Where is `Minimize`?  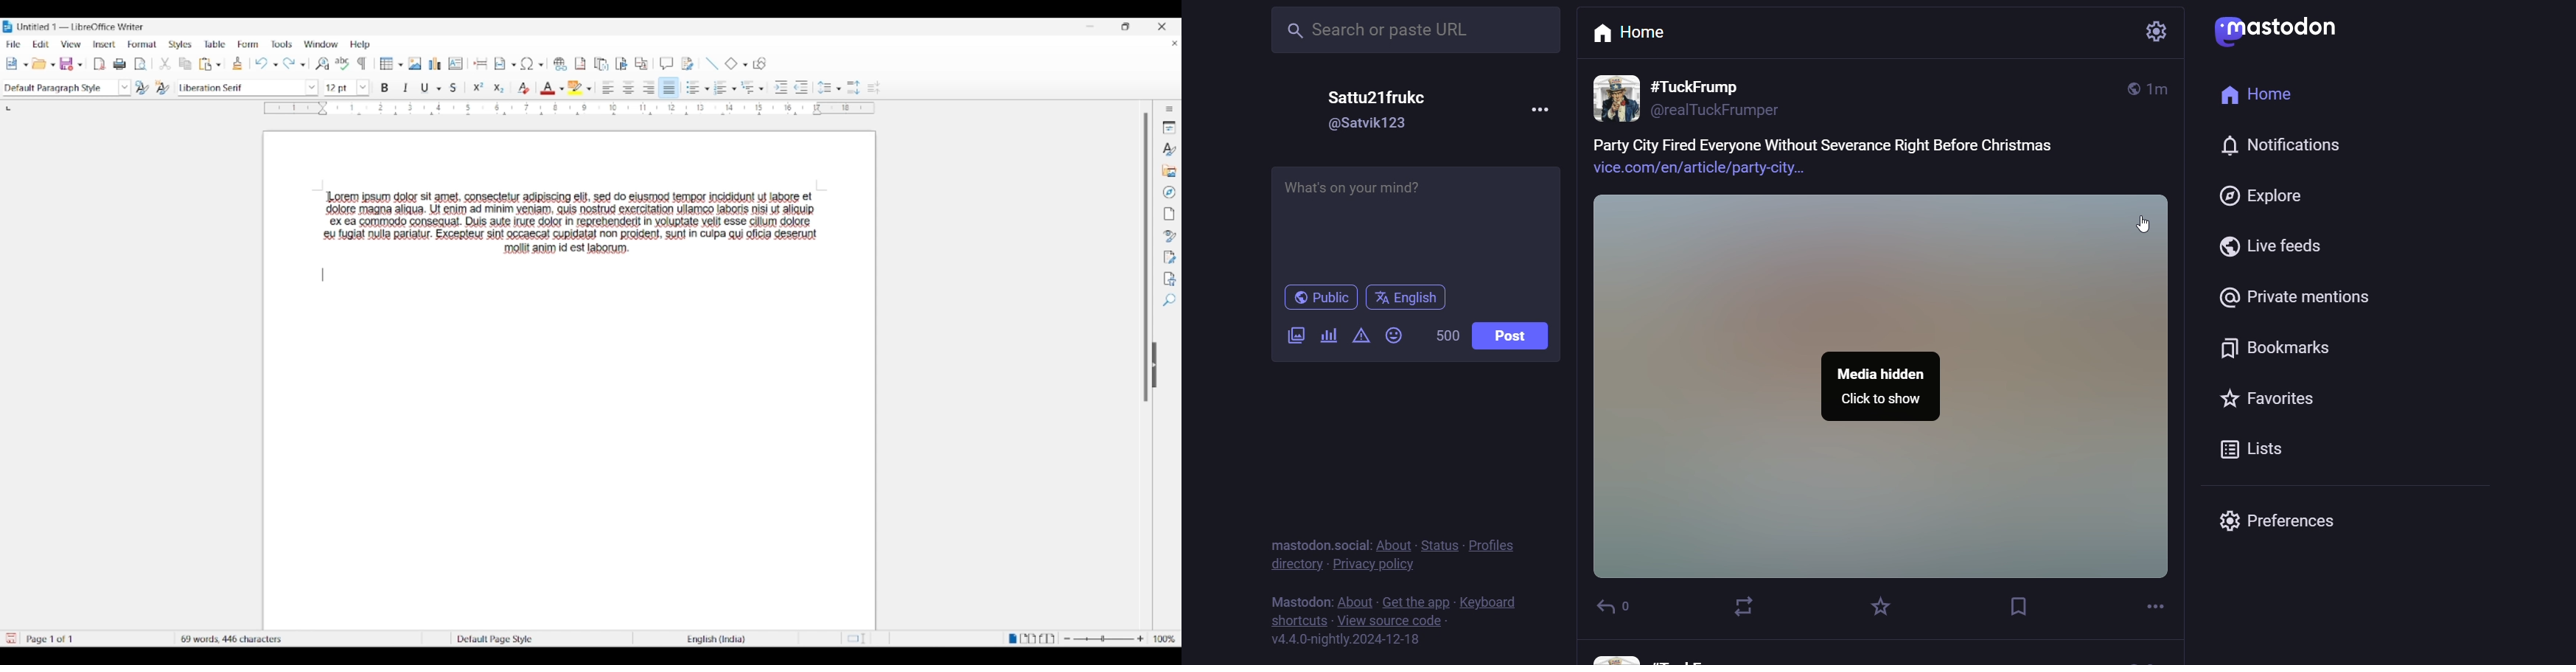 Minimize is located at coordinates (1090, 26).